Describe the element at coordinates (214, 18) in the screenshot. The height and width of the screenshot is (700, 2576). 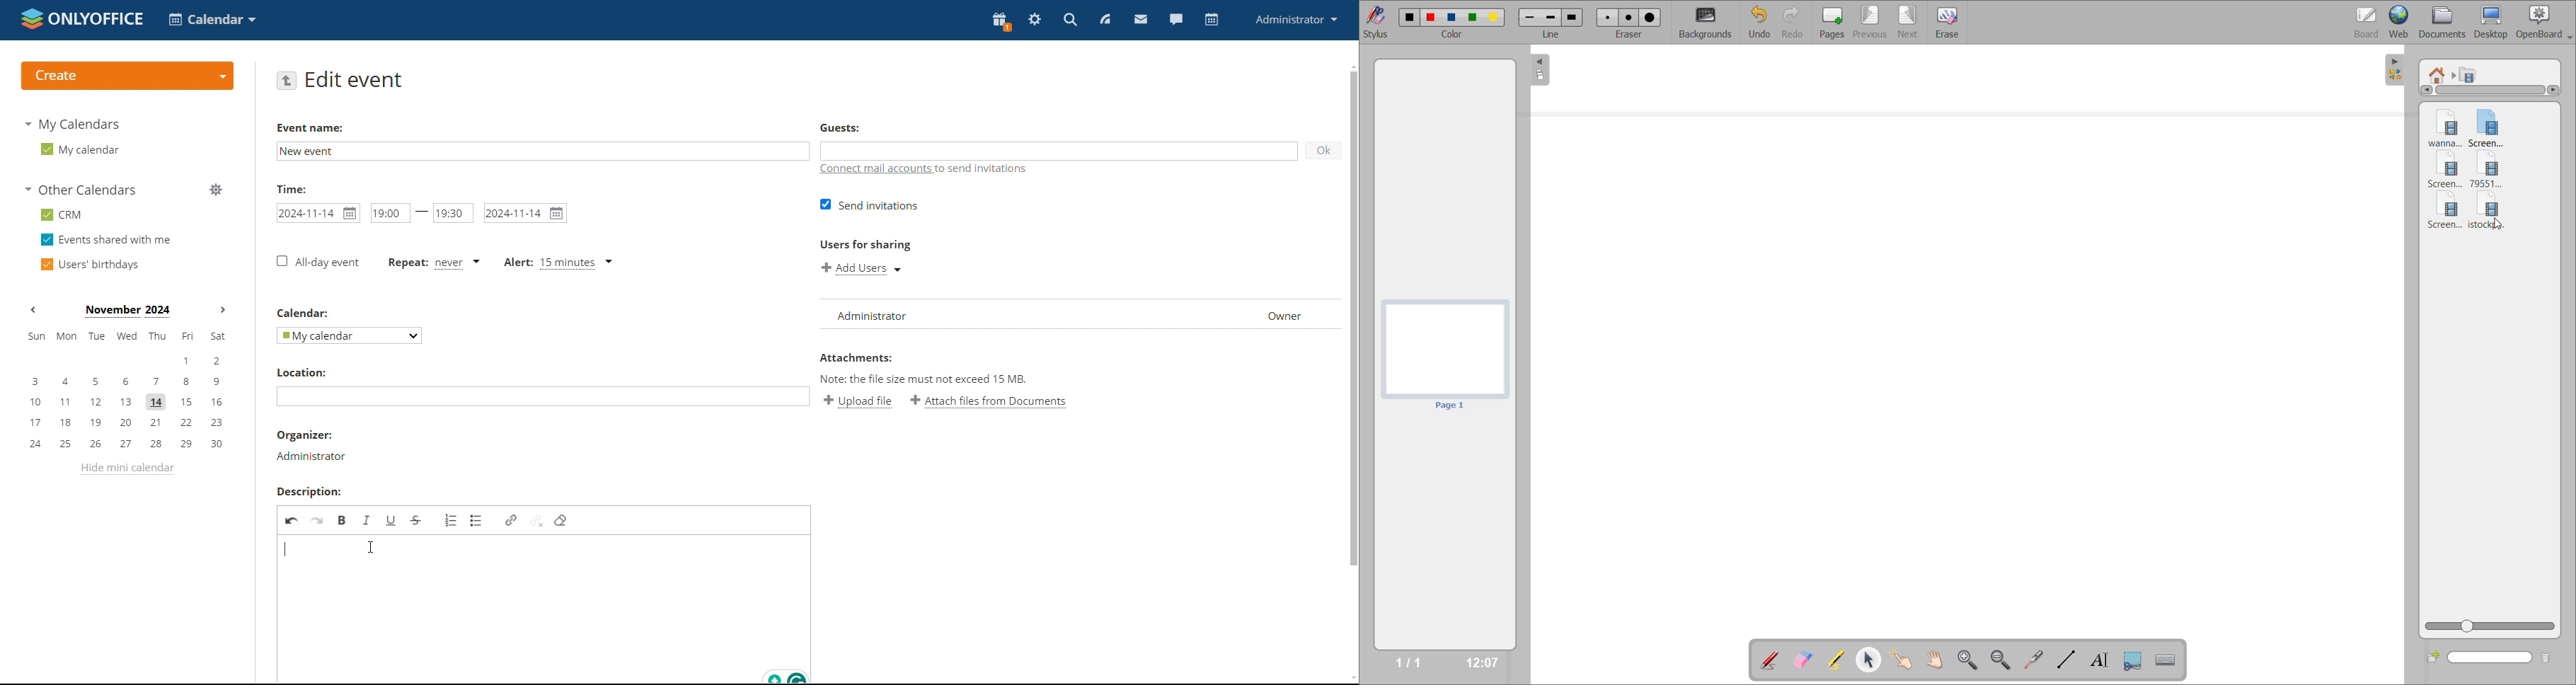
I see `select application` at that location.